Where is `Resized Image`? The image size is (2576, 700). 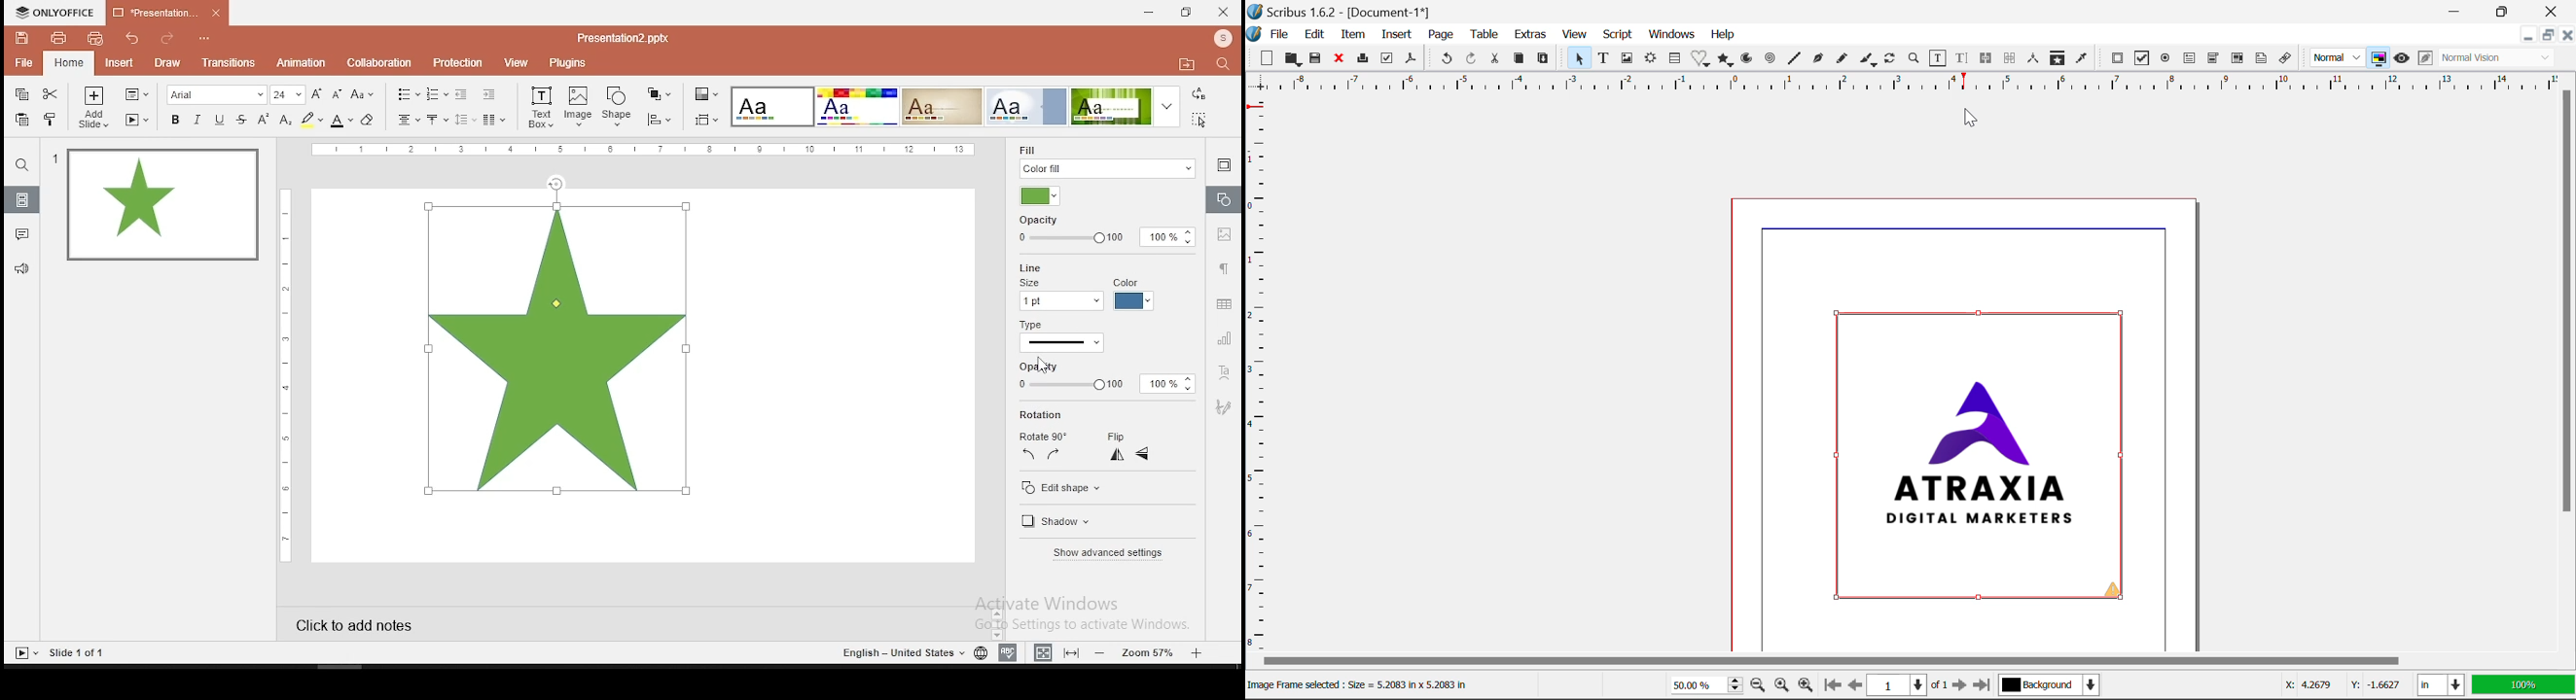
Resized Image is located at coordinates (1983, 457).